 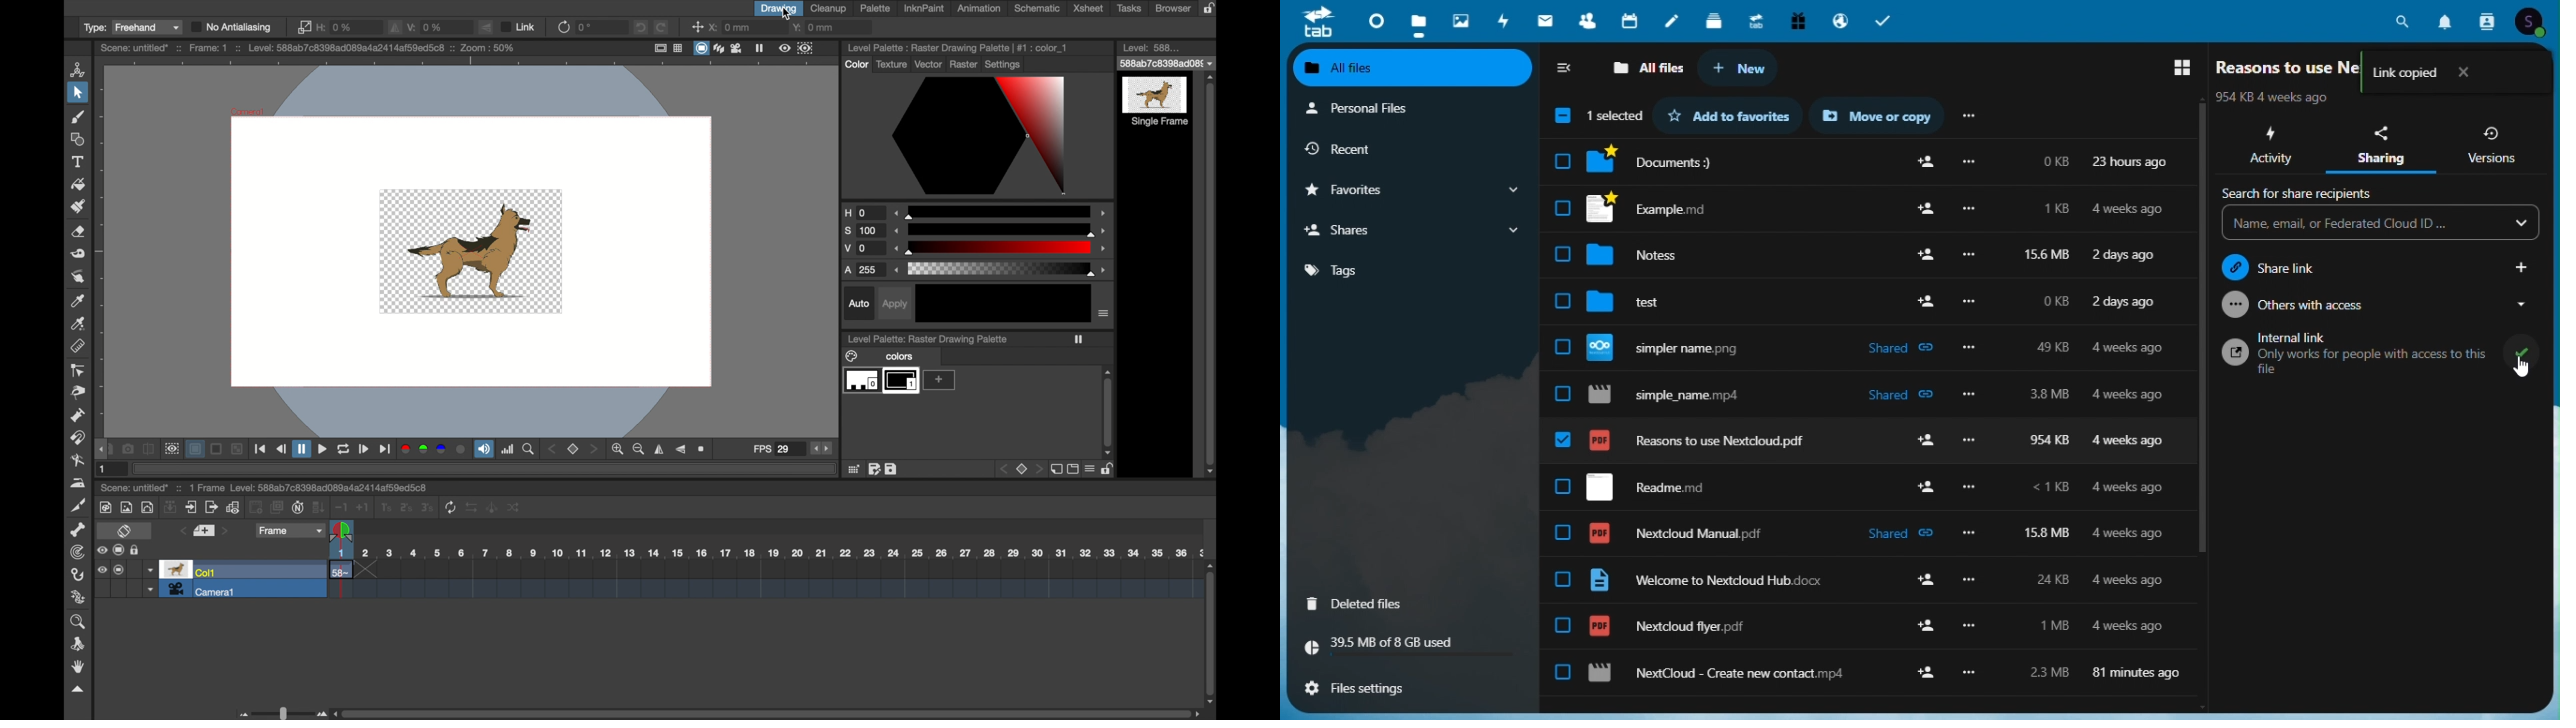 What do you see at coordinates (2126, 487) in the screenshot?
I see `4 weeks ago` at bounding box center [2126, 487].